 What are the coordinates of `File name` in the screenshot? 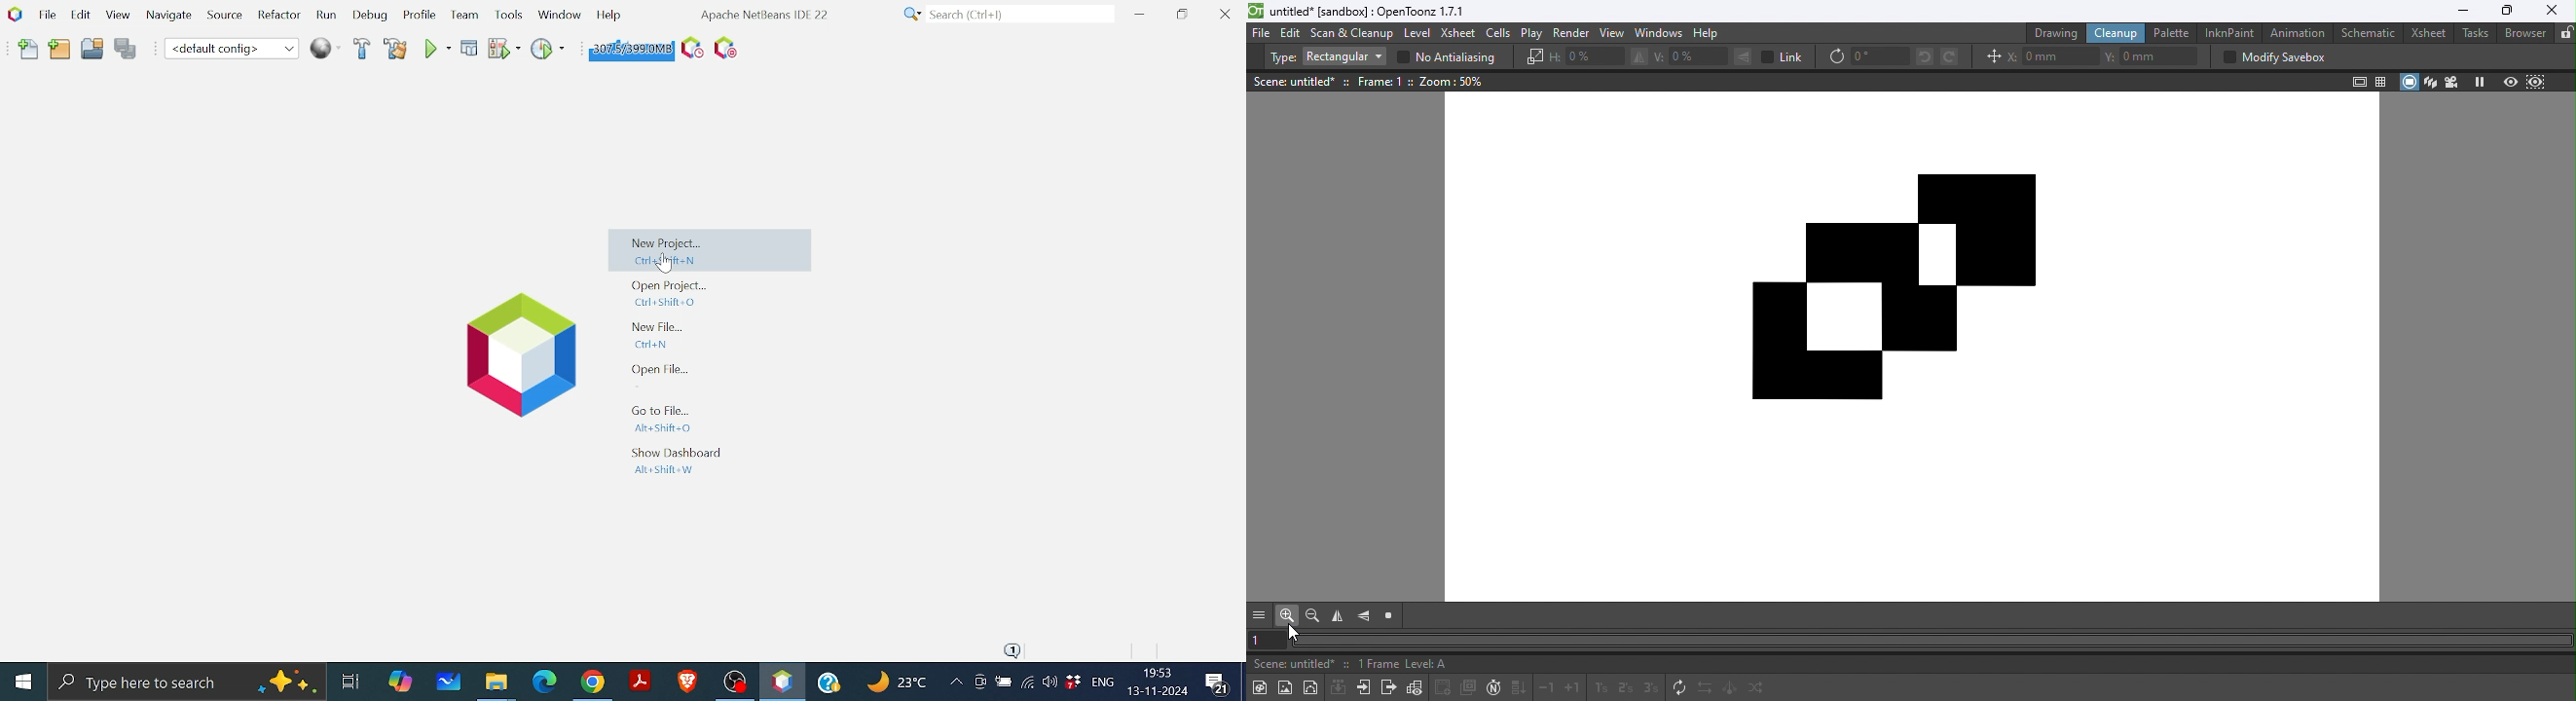 It's located at (1363, 12).